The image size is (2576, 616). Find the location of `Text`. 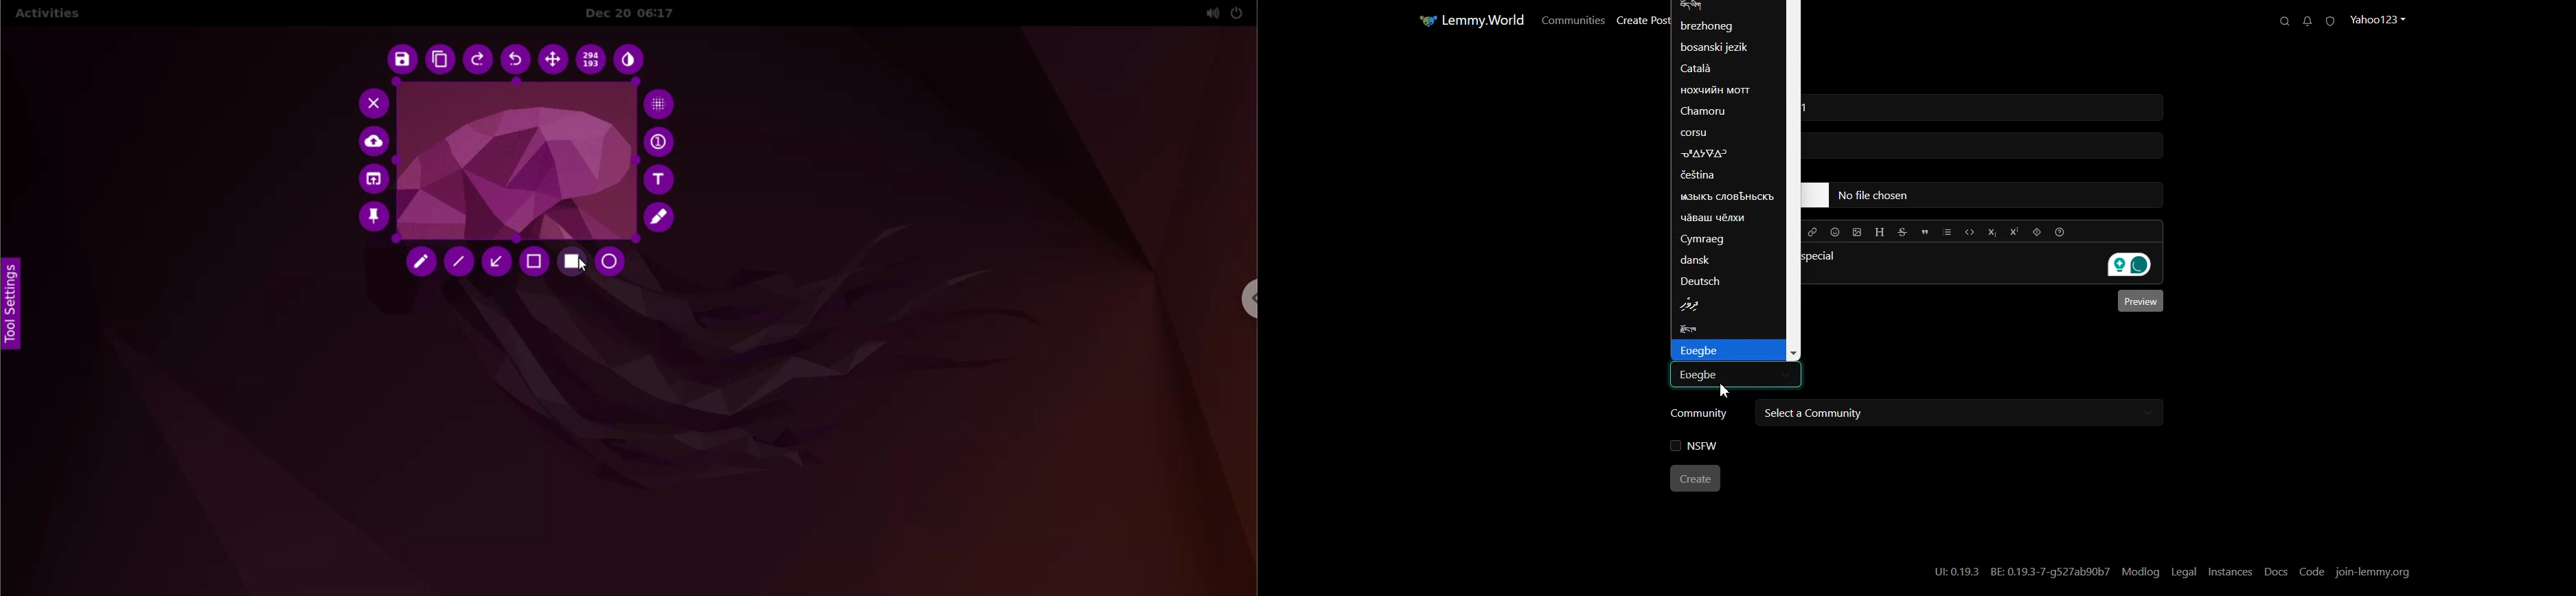

Text is located at coordinates (1733, 374).